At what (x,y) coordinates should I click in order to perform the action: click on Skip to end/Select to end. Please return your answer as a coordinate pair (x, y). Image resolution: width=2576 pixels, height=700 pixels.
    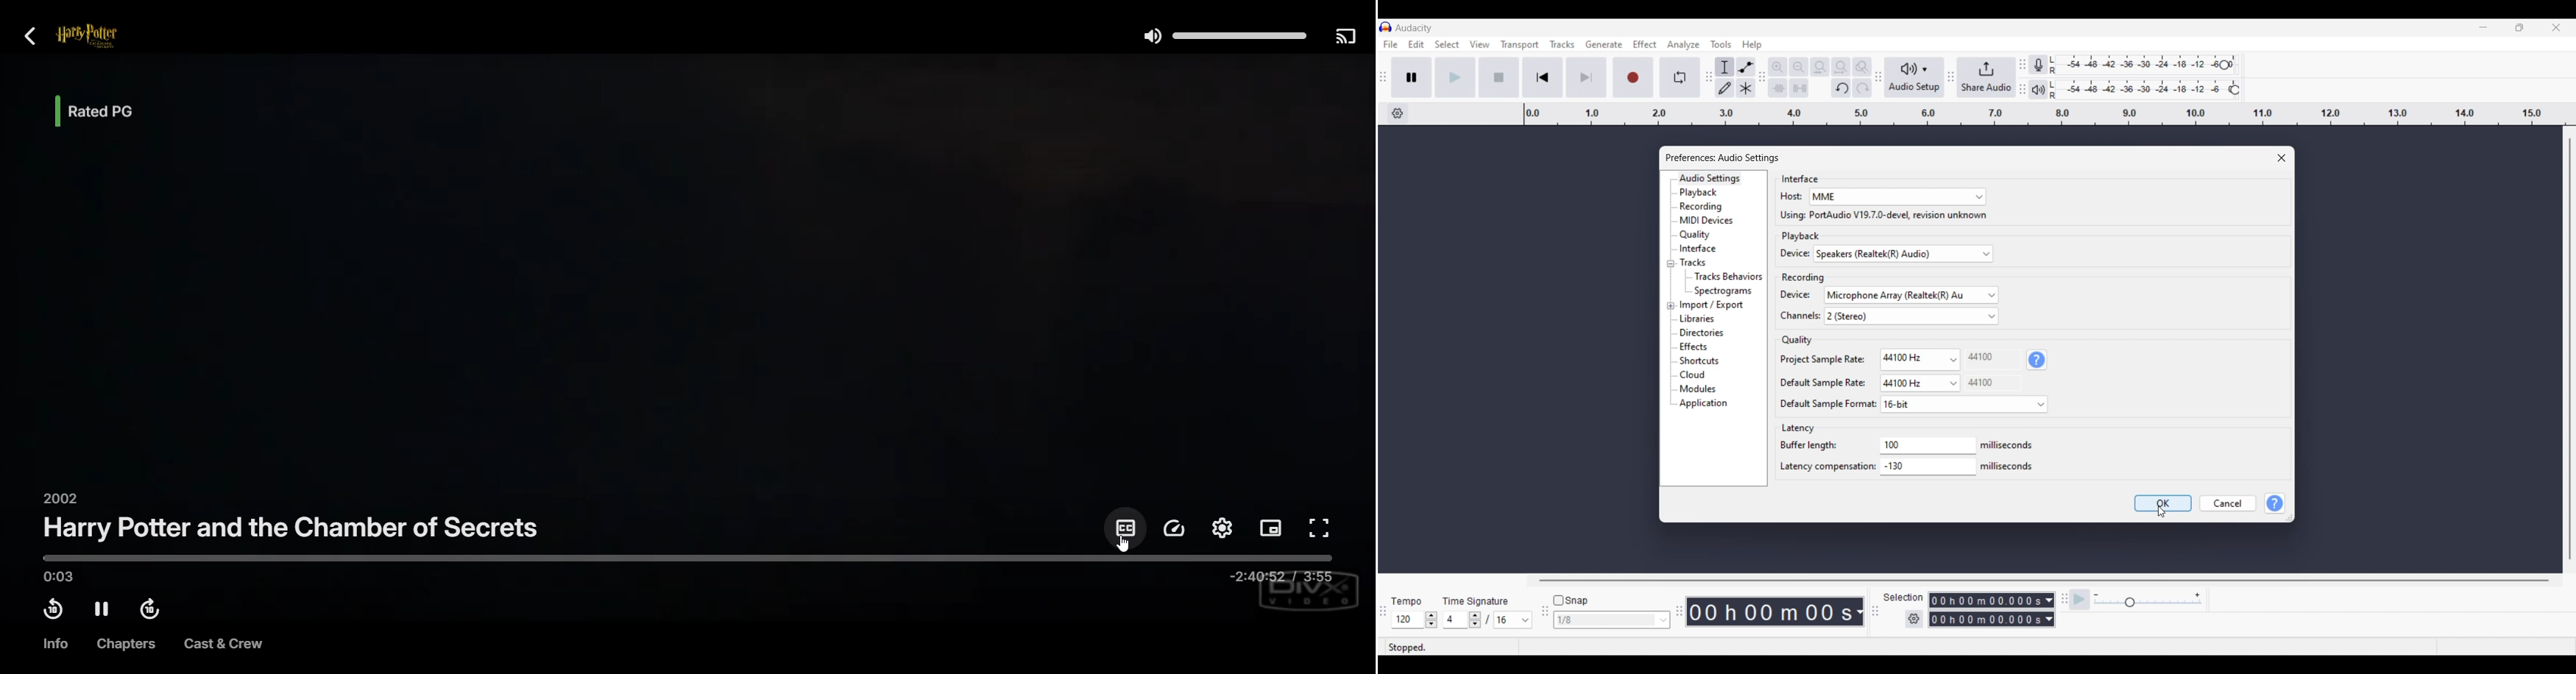
    Looking at the image, I should click on (1586, 77).